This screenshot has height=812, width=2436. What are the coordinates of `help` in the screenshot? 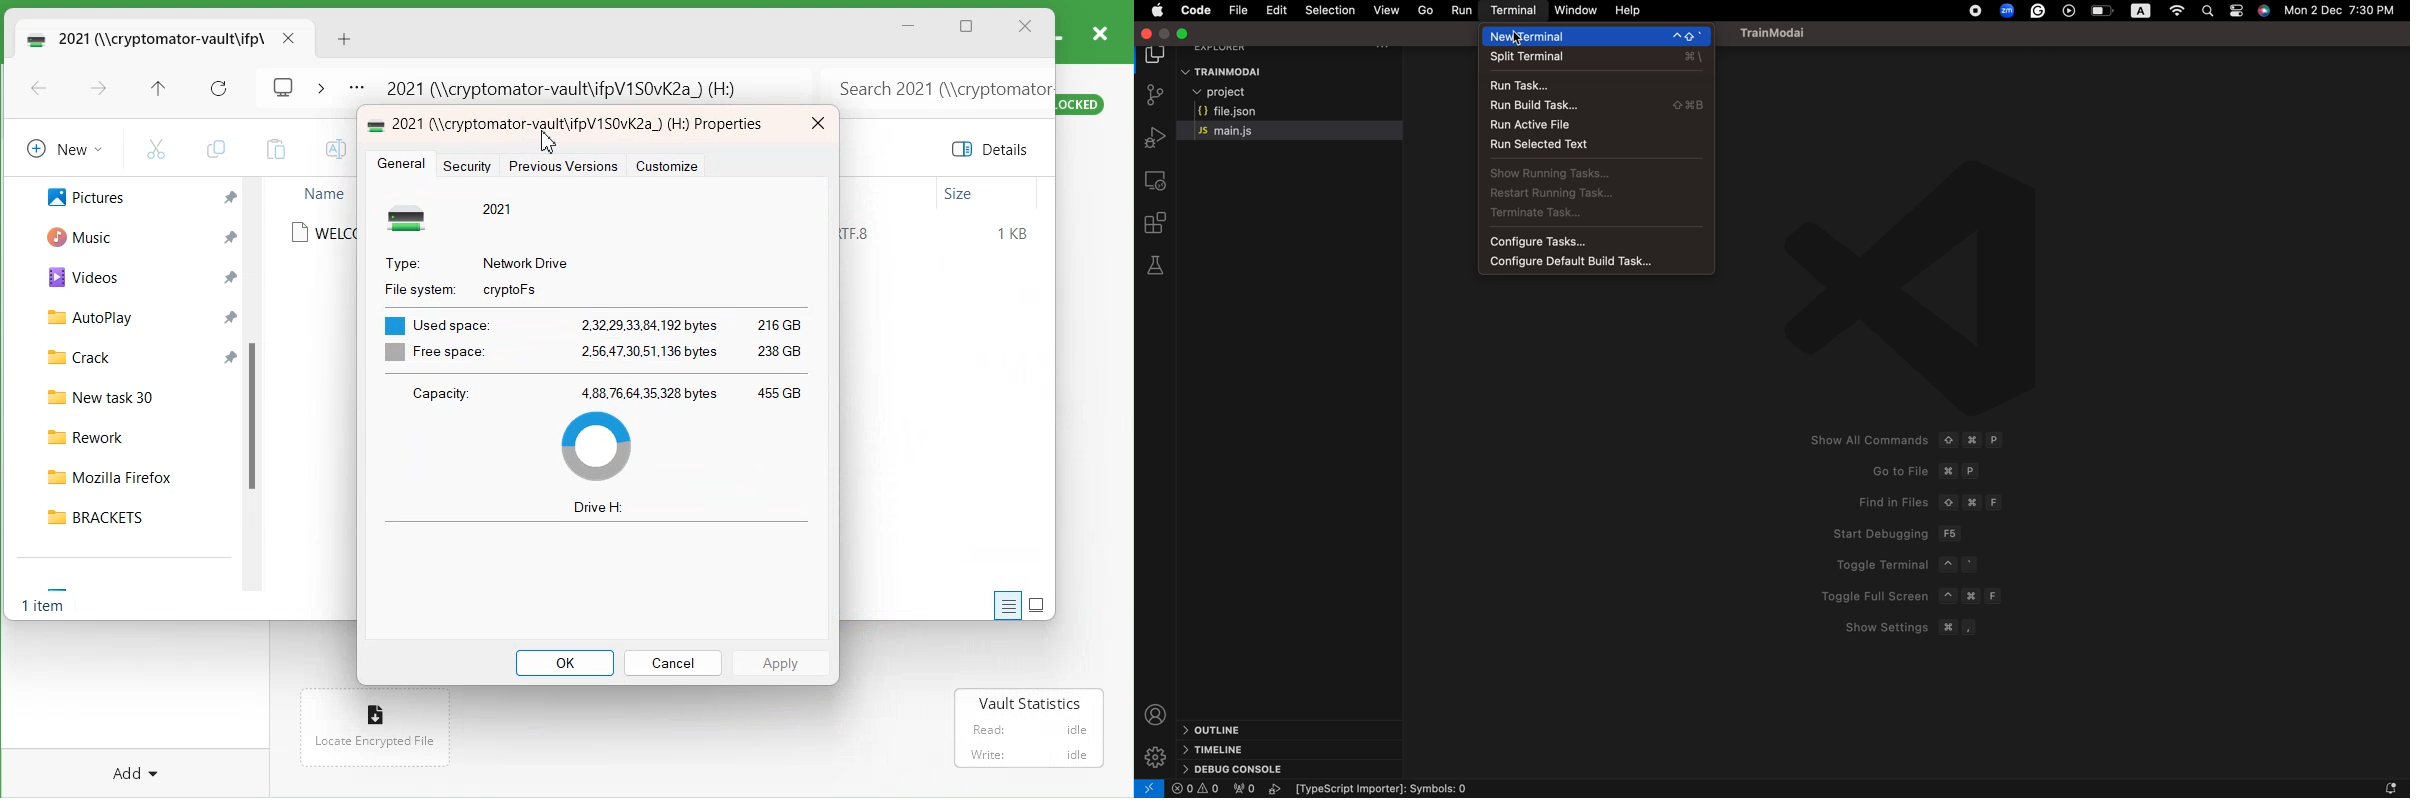 It's located at (1630, 11).